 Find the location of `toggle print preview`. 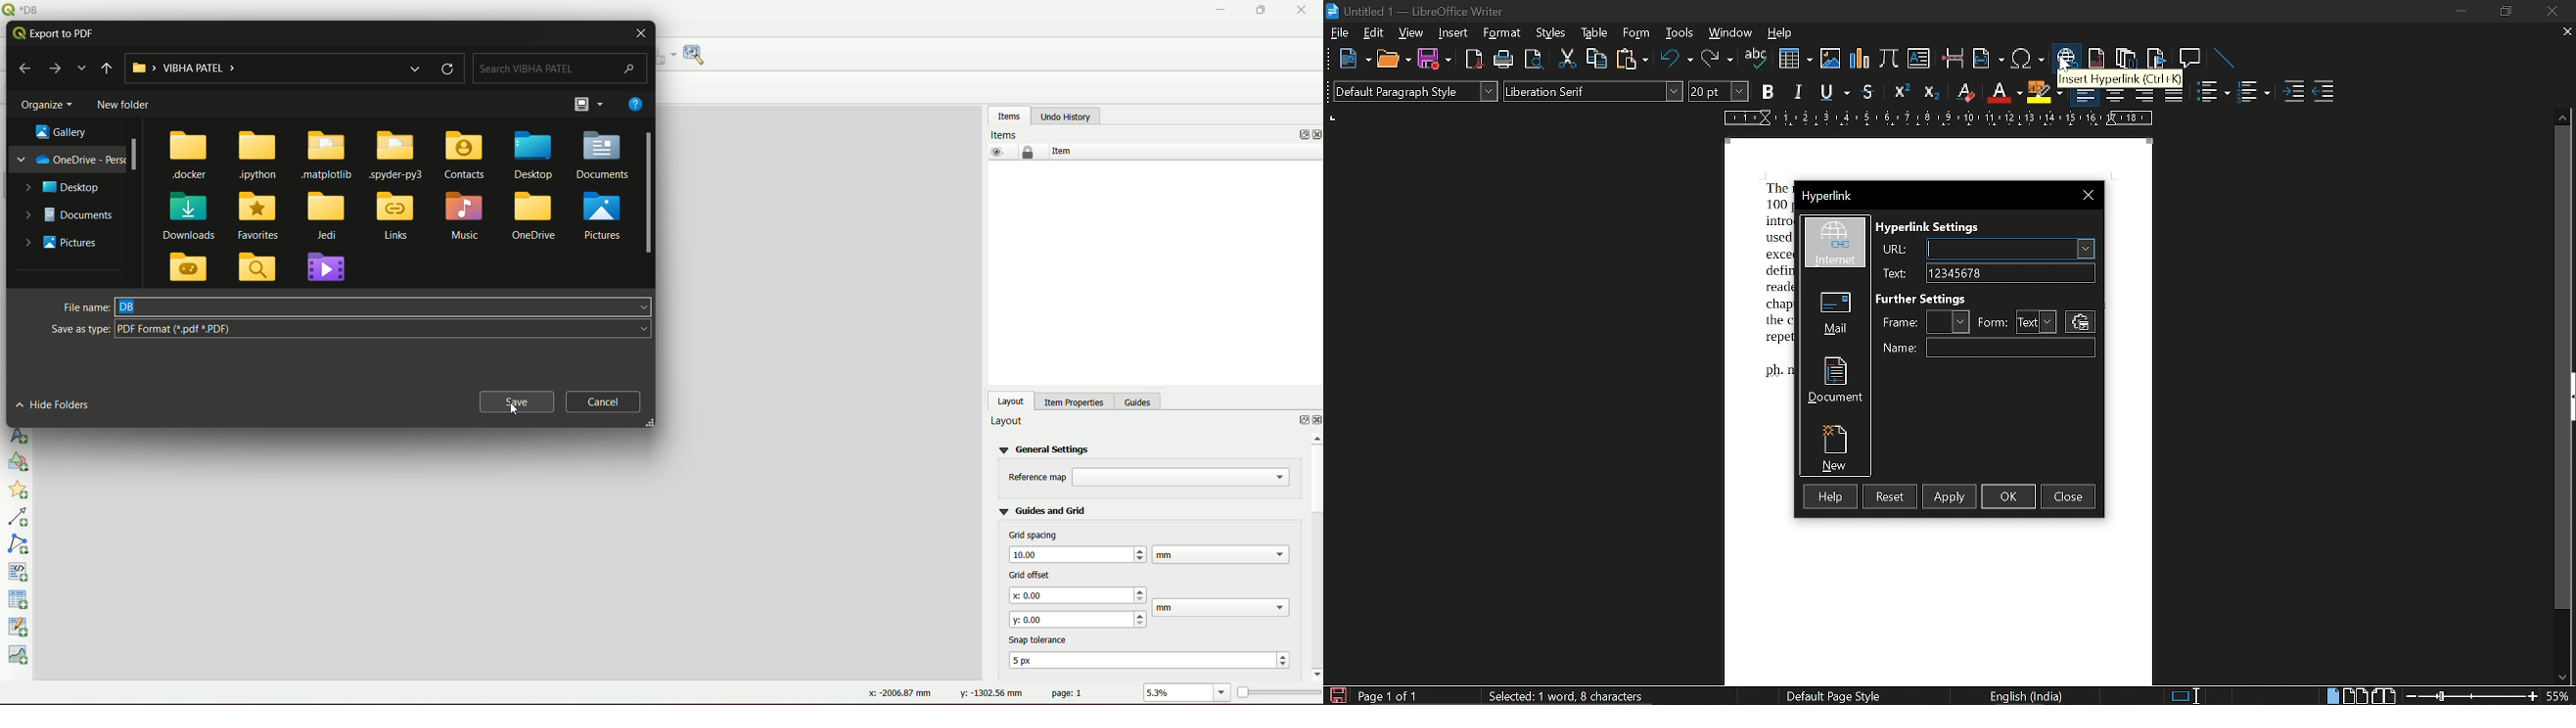

toggle print preview is located at coordinates (1533, 59).